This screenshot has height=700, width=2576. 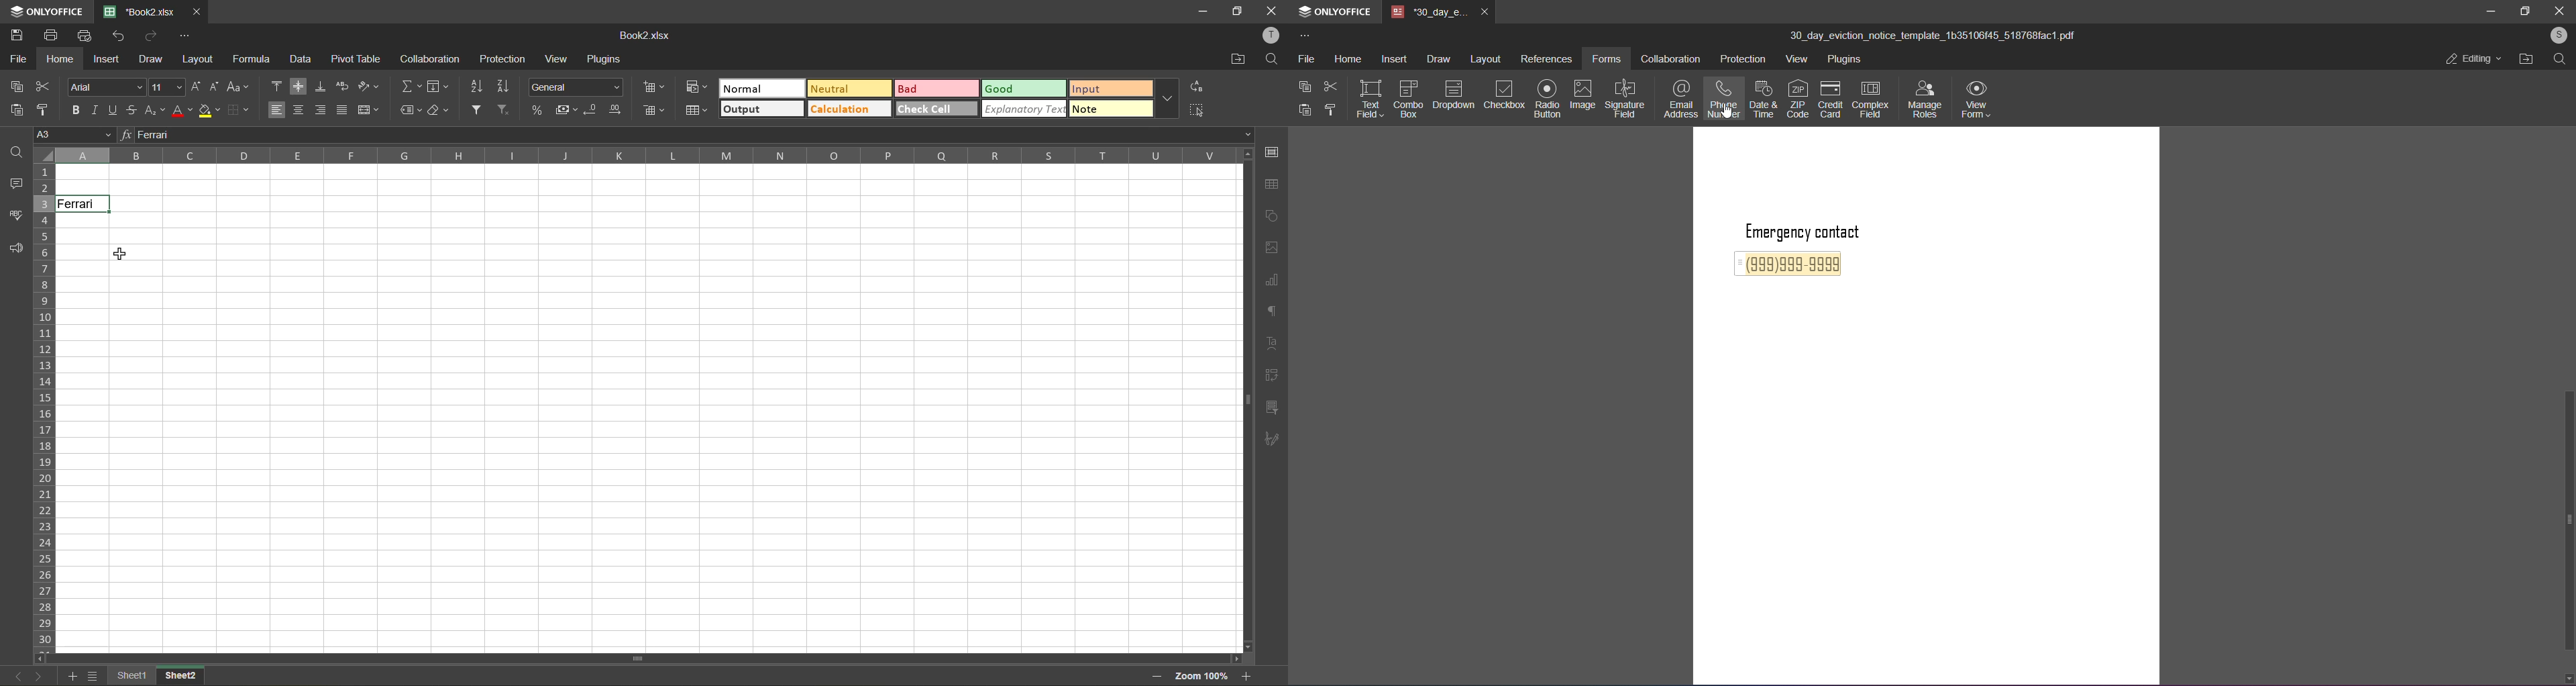 I want to click on more, so click(x=1303, y=36).